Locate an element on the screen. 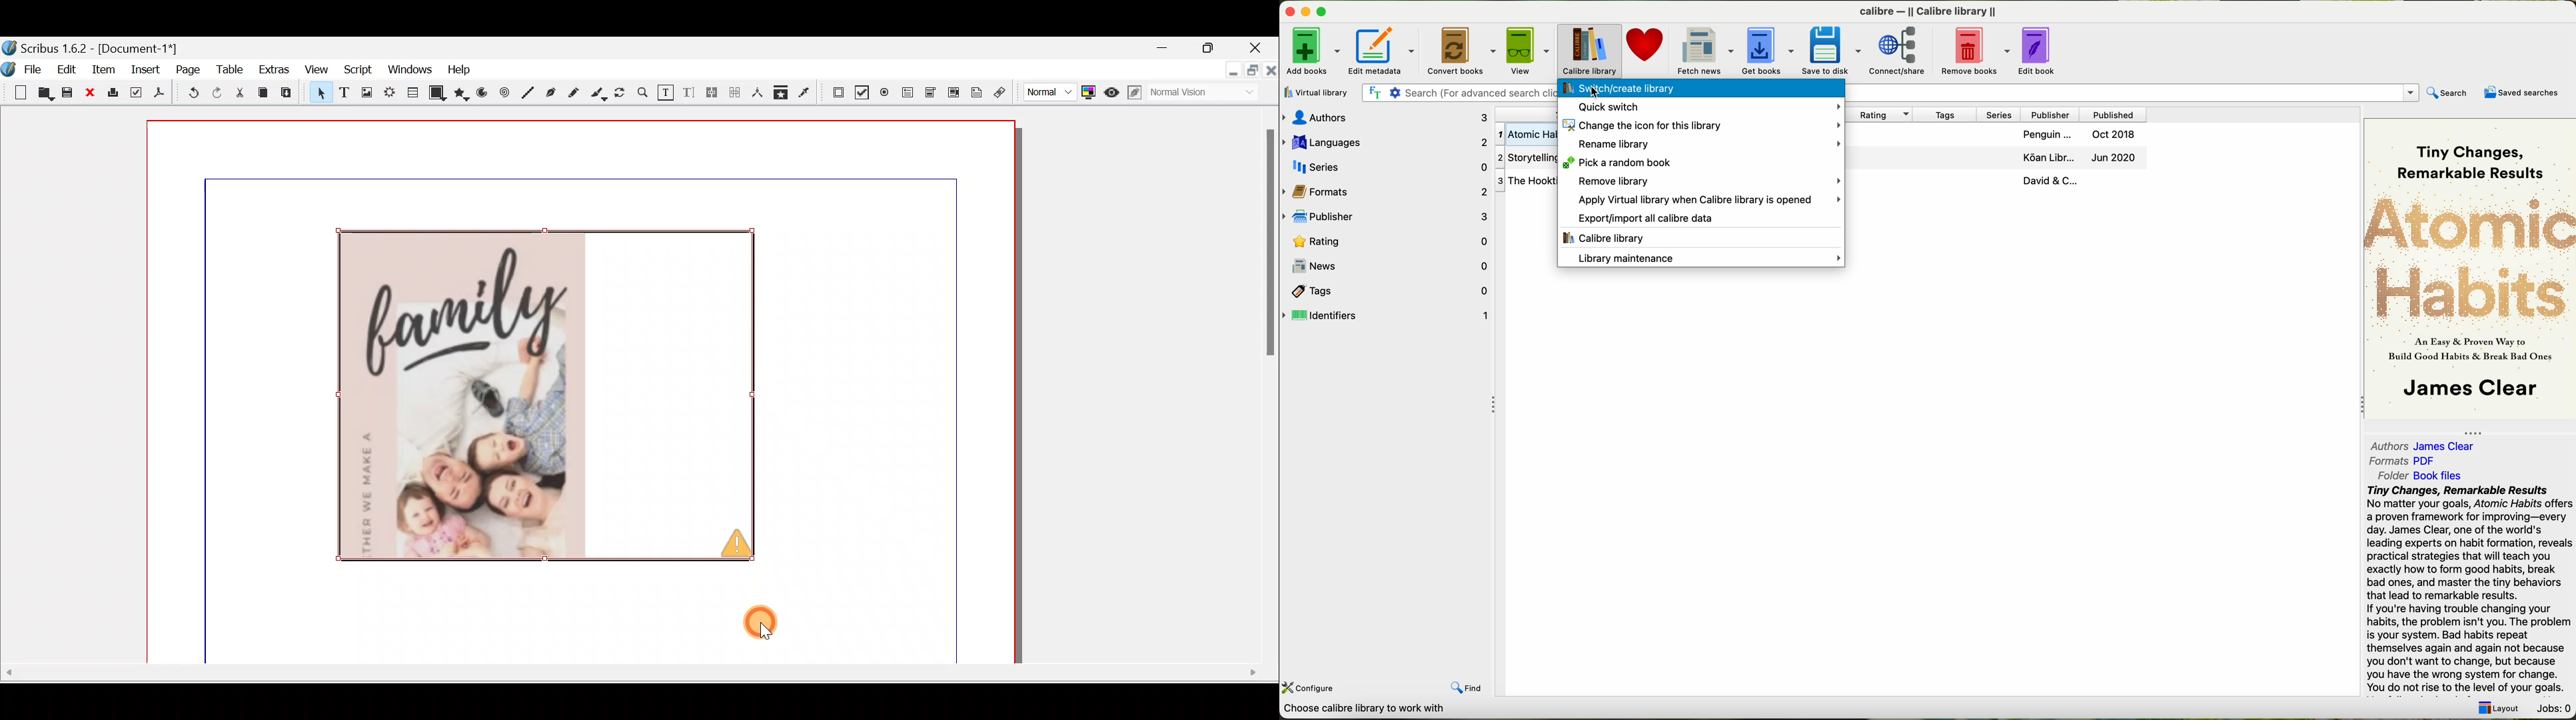  PDF List box is located at coordinates (954, 91).